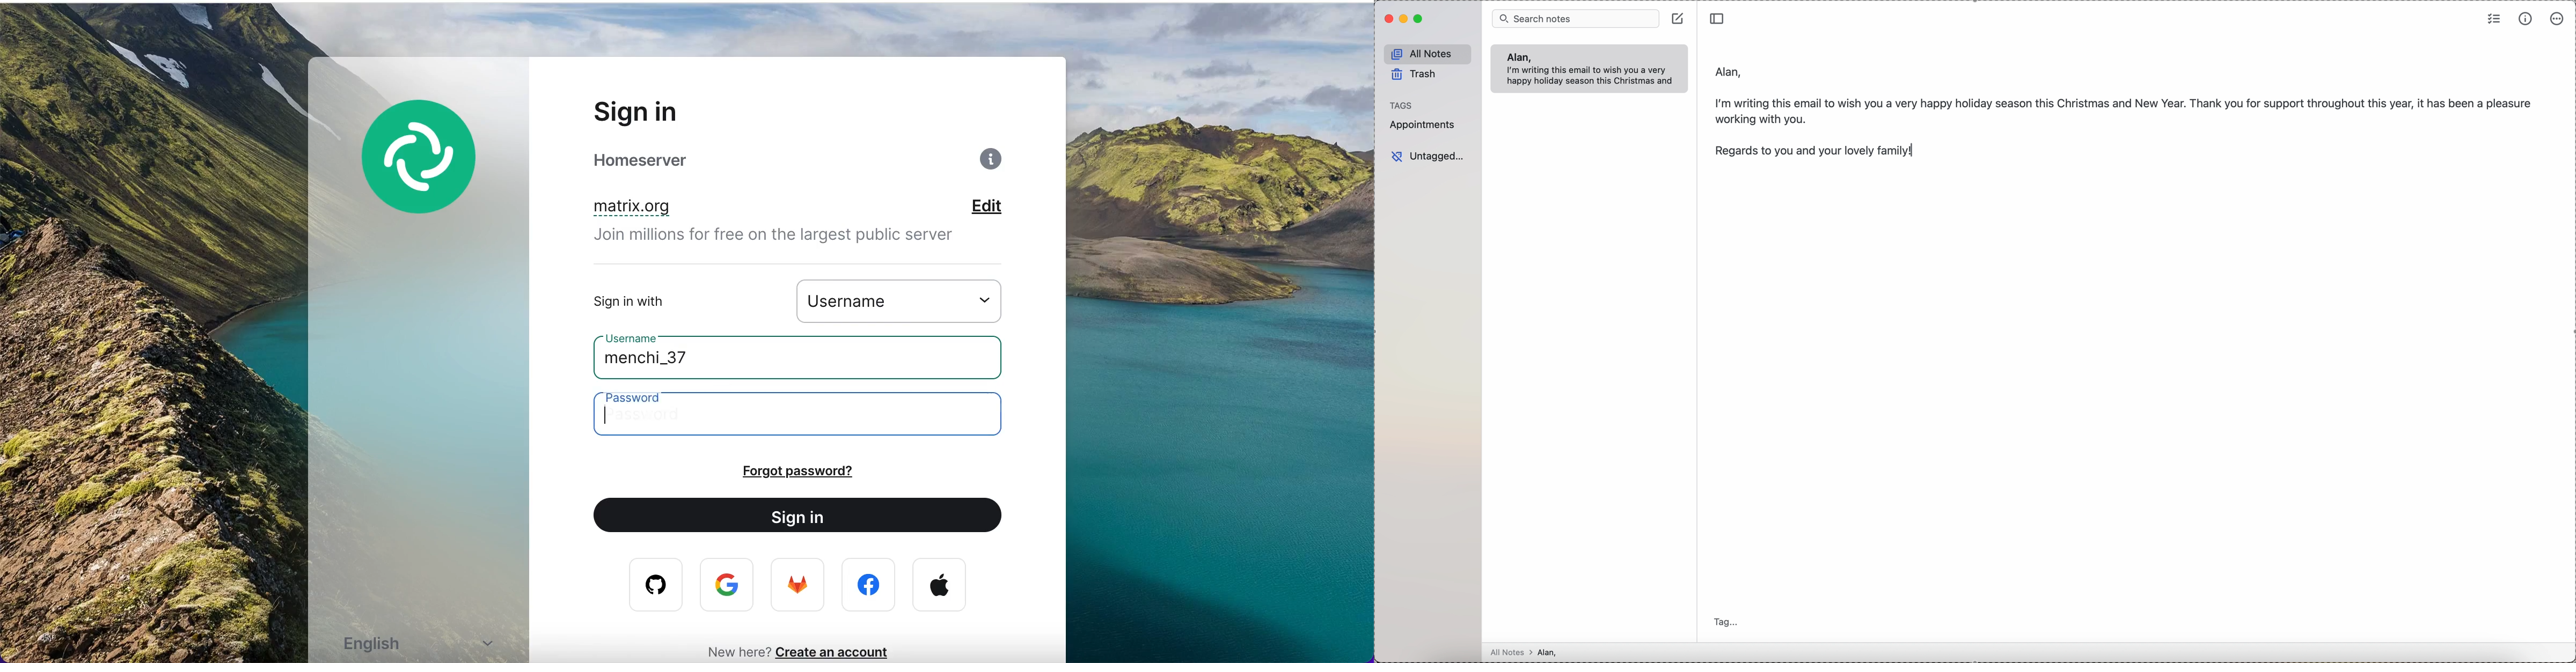  I want to click on password, so click(809, 416).